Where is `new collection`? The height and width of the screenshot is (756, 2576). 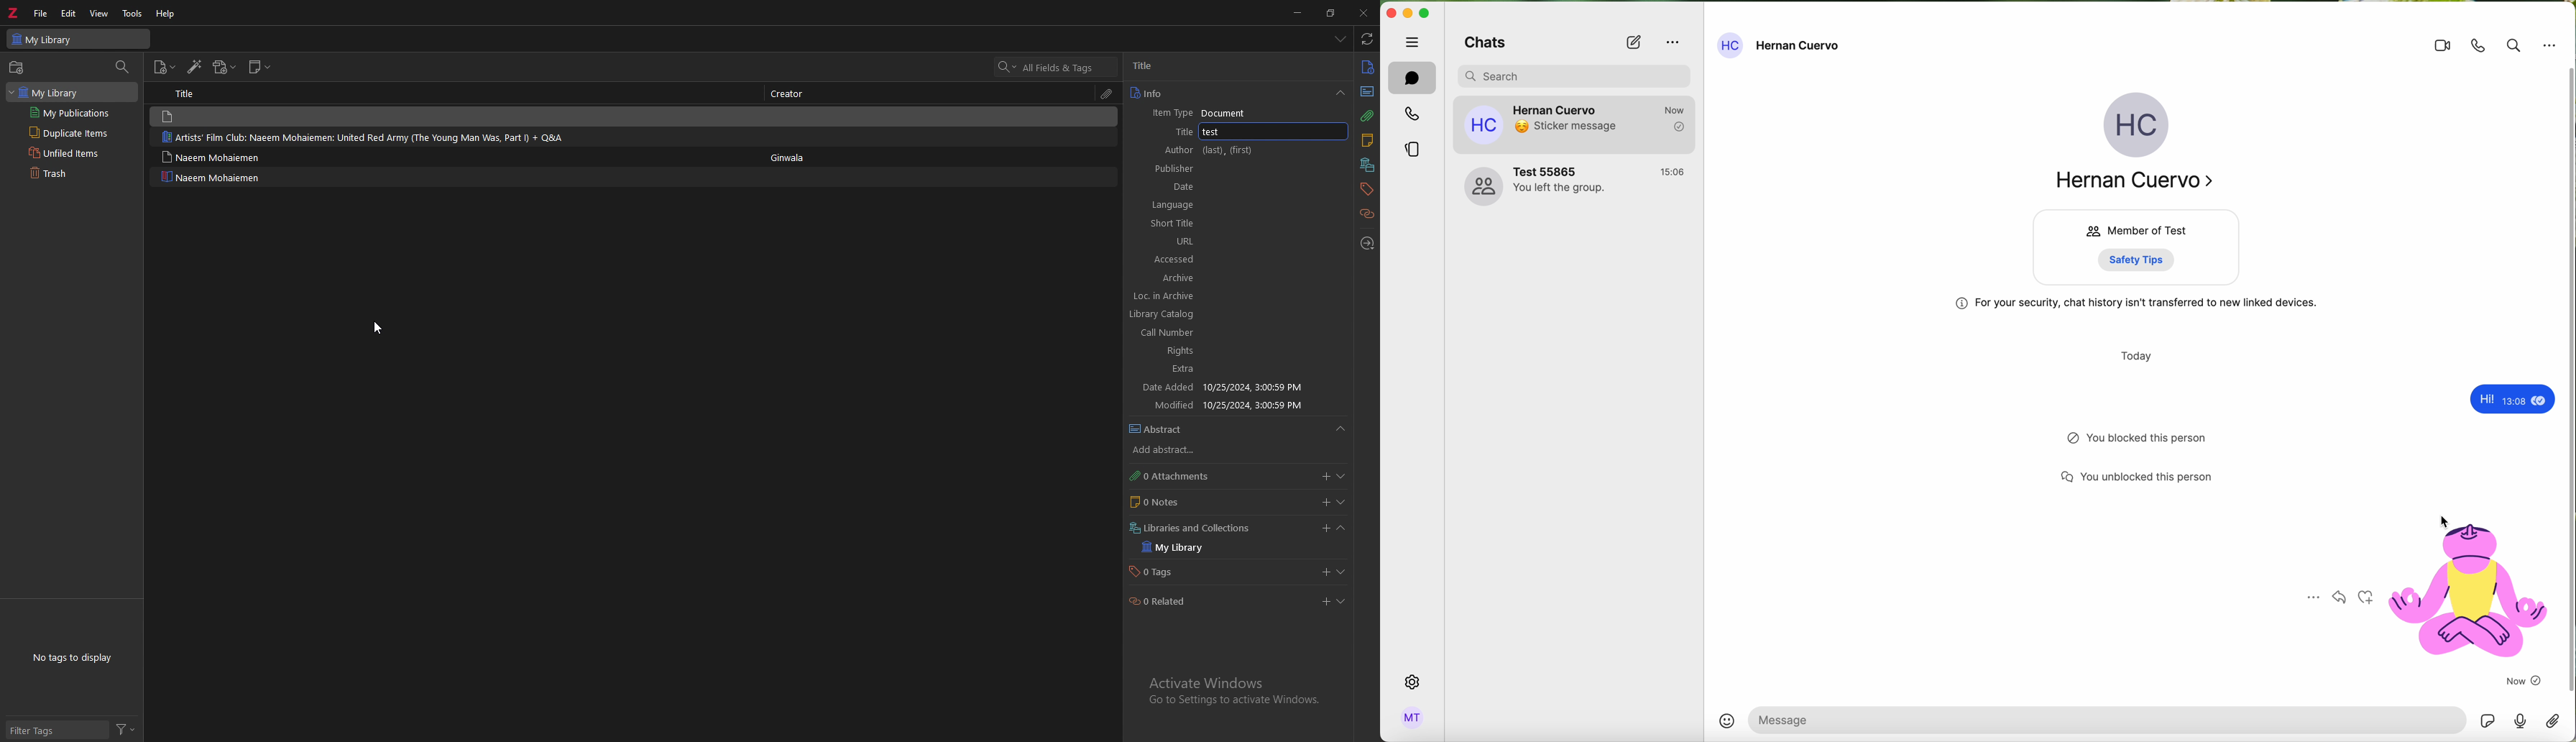 new collection is located at coordinates (18, 68).